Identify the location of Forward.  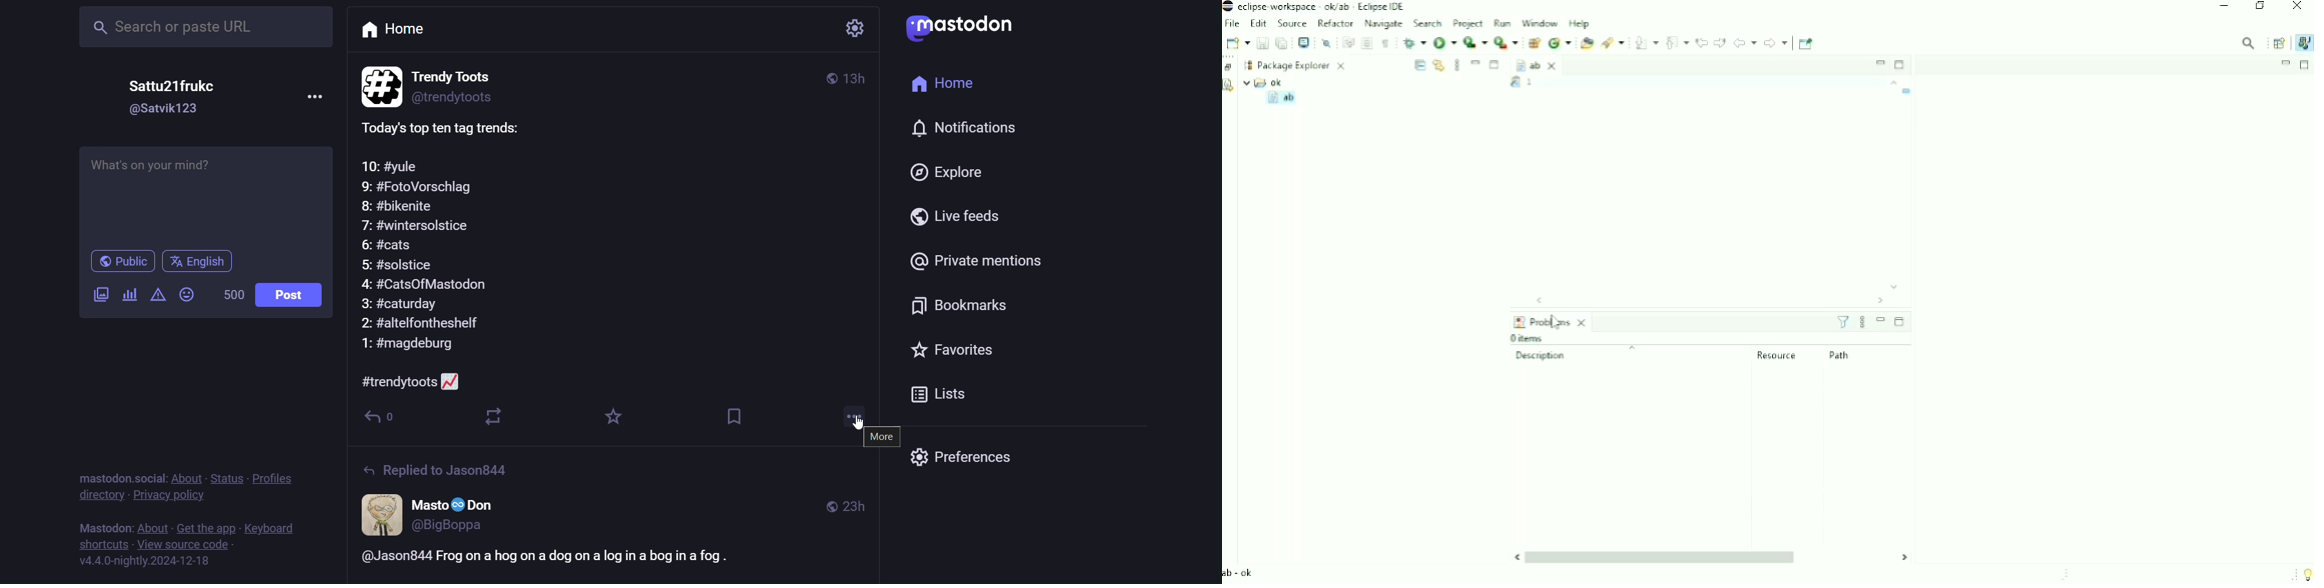
(1776, 43).